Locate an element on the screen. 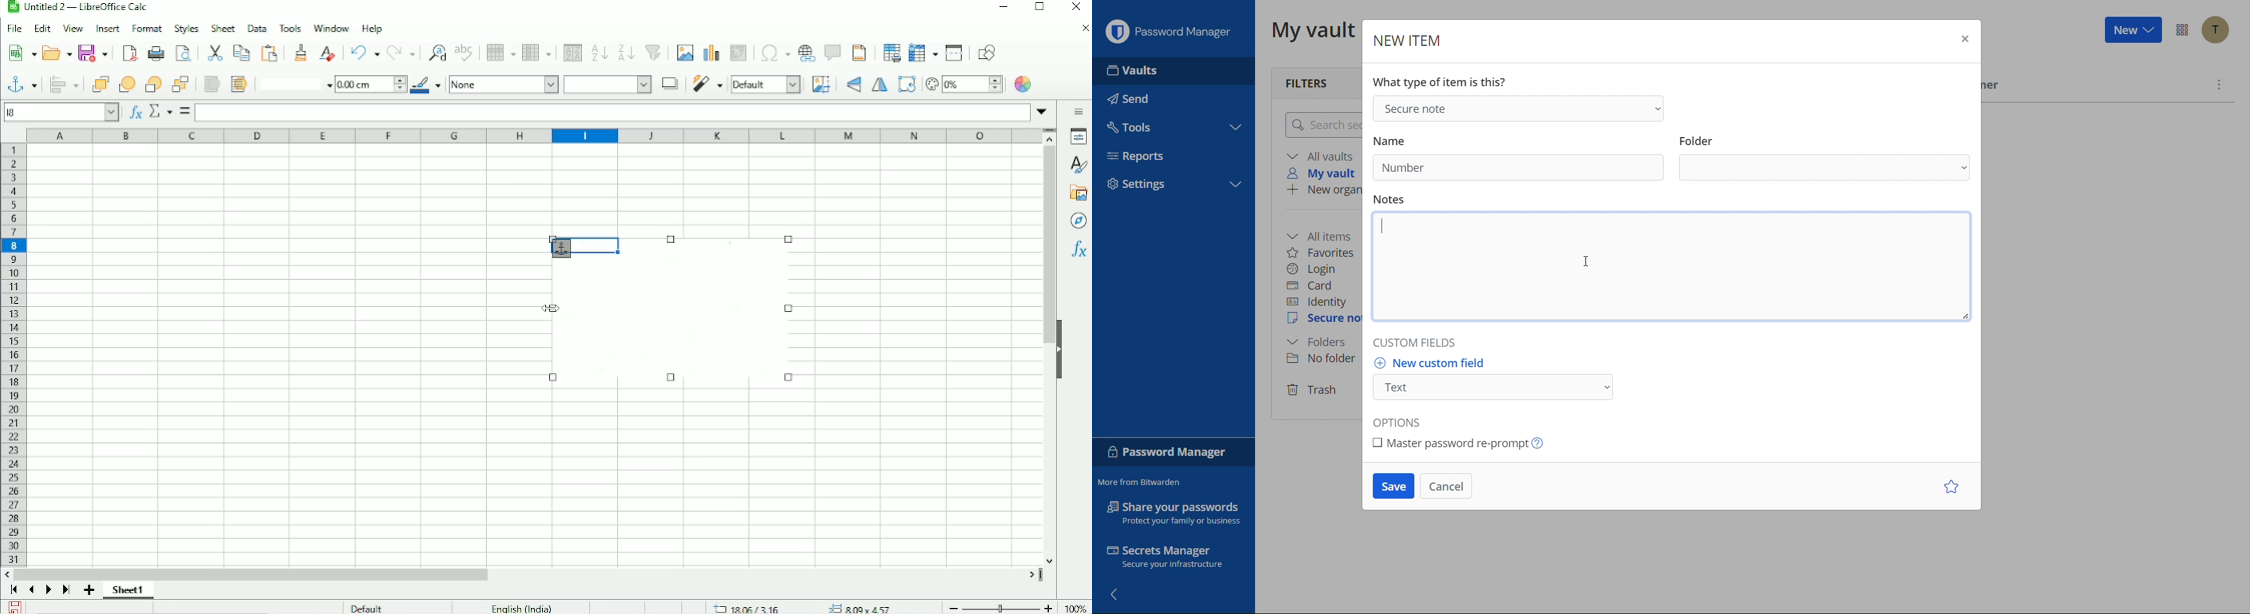  Image is located at coordinates (681, 323).